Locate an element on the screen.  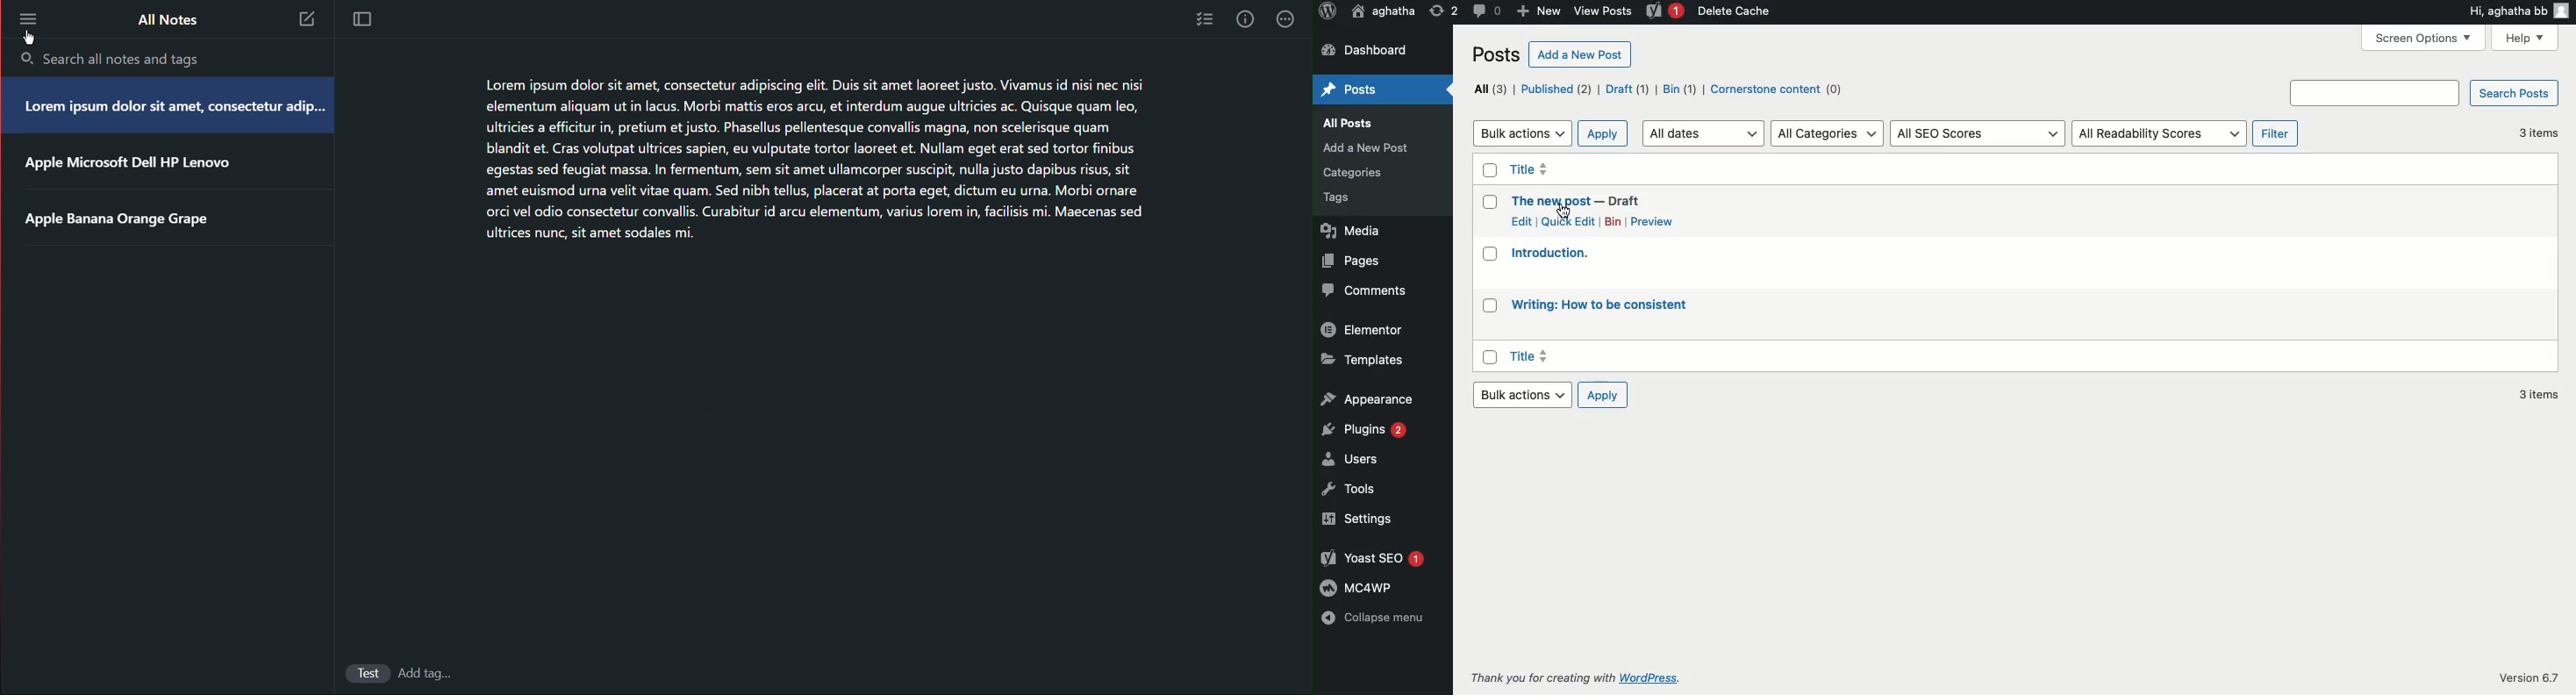
Published is located at coordinates (1554, 88).